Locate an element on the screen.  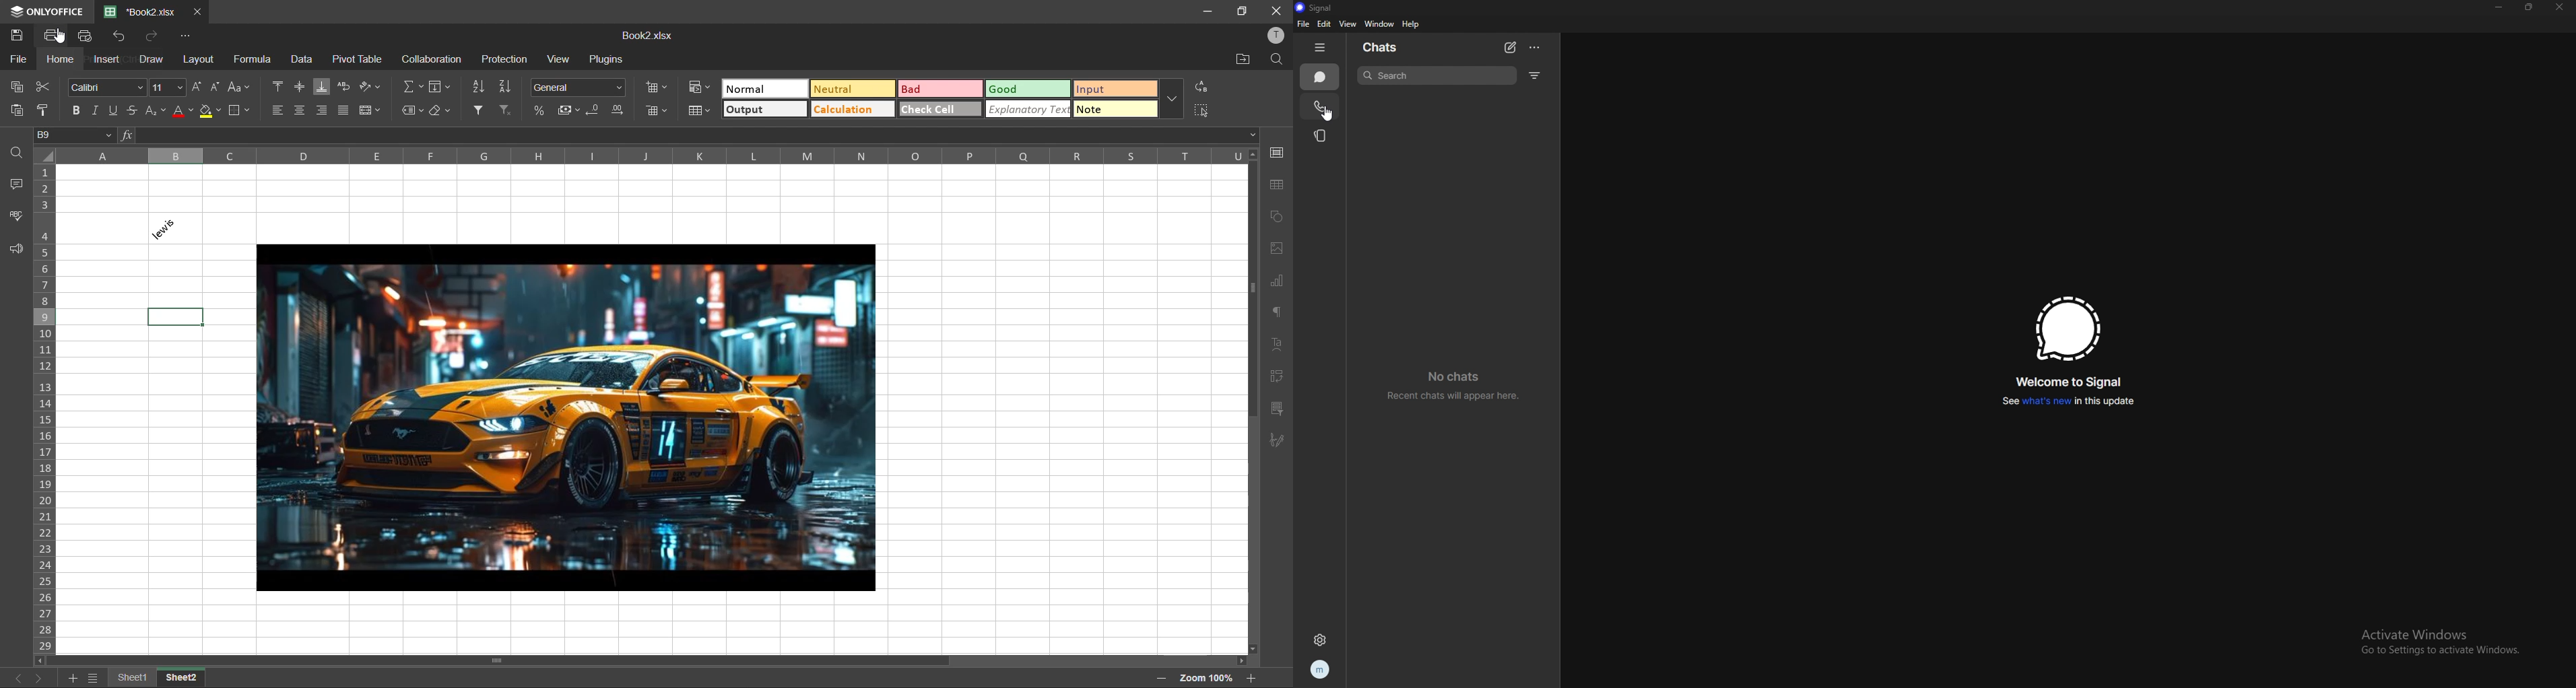
comments is located at coordinates (15, 185).